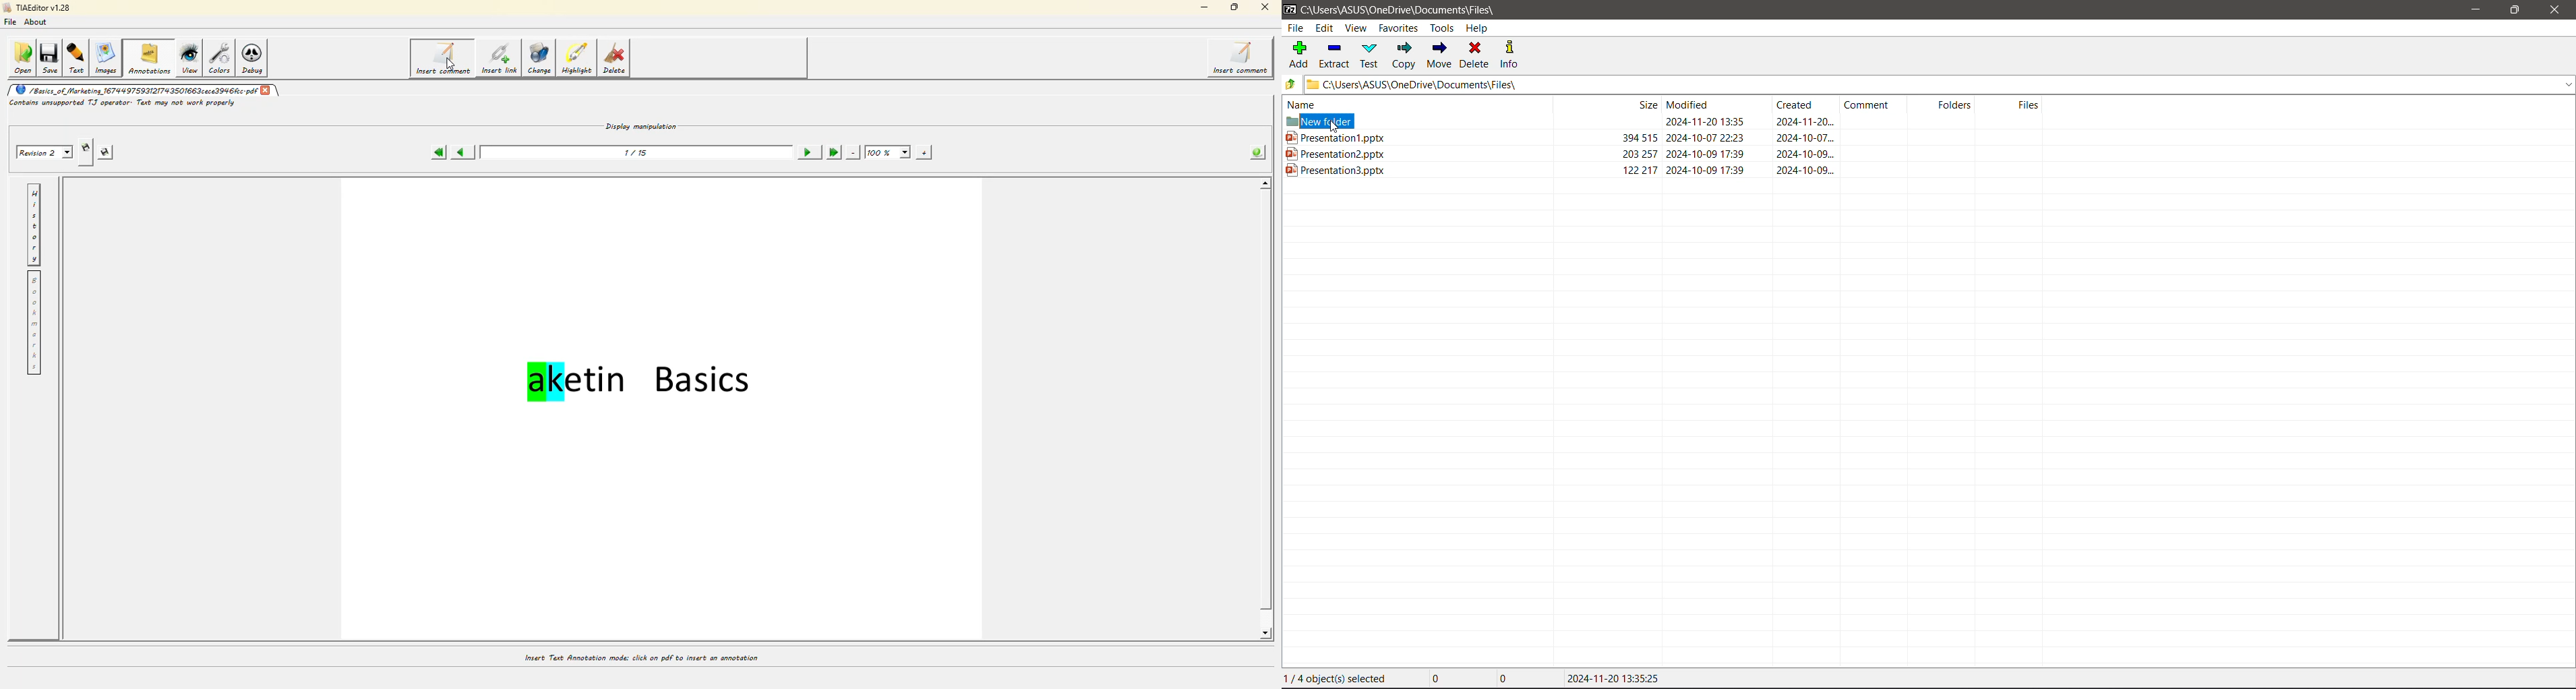 The image size is (2576, 700). I want to click on Modified Date, so click(1717, 104).